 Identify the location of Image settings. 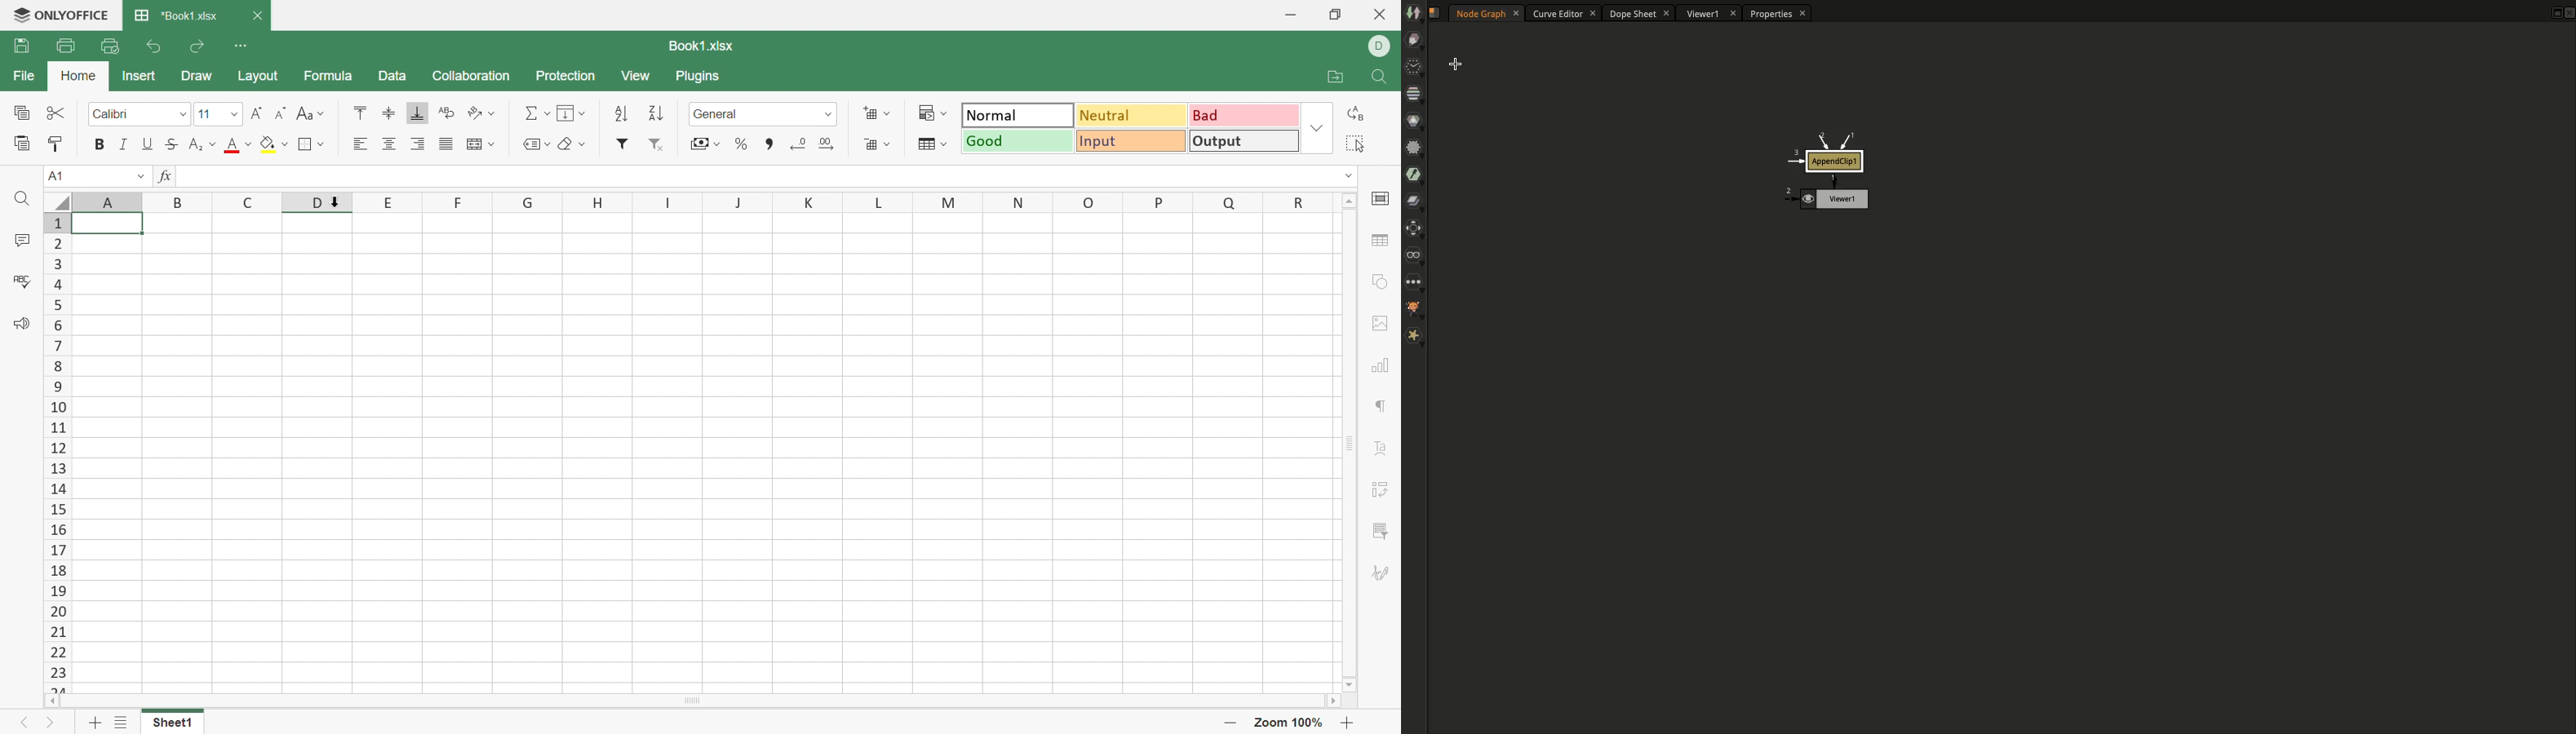
(1383, 323).